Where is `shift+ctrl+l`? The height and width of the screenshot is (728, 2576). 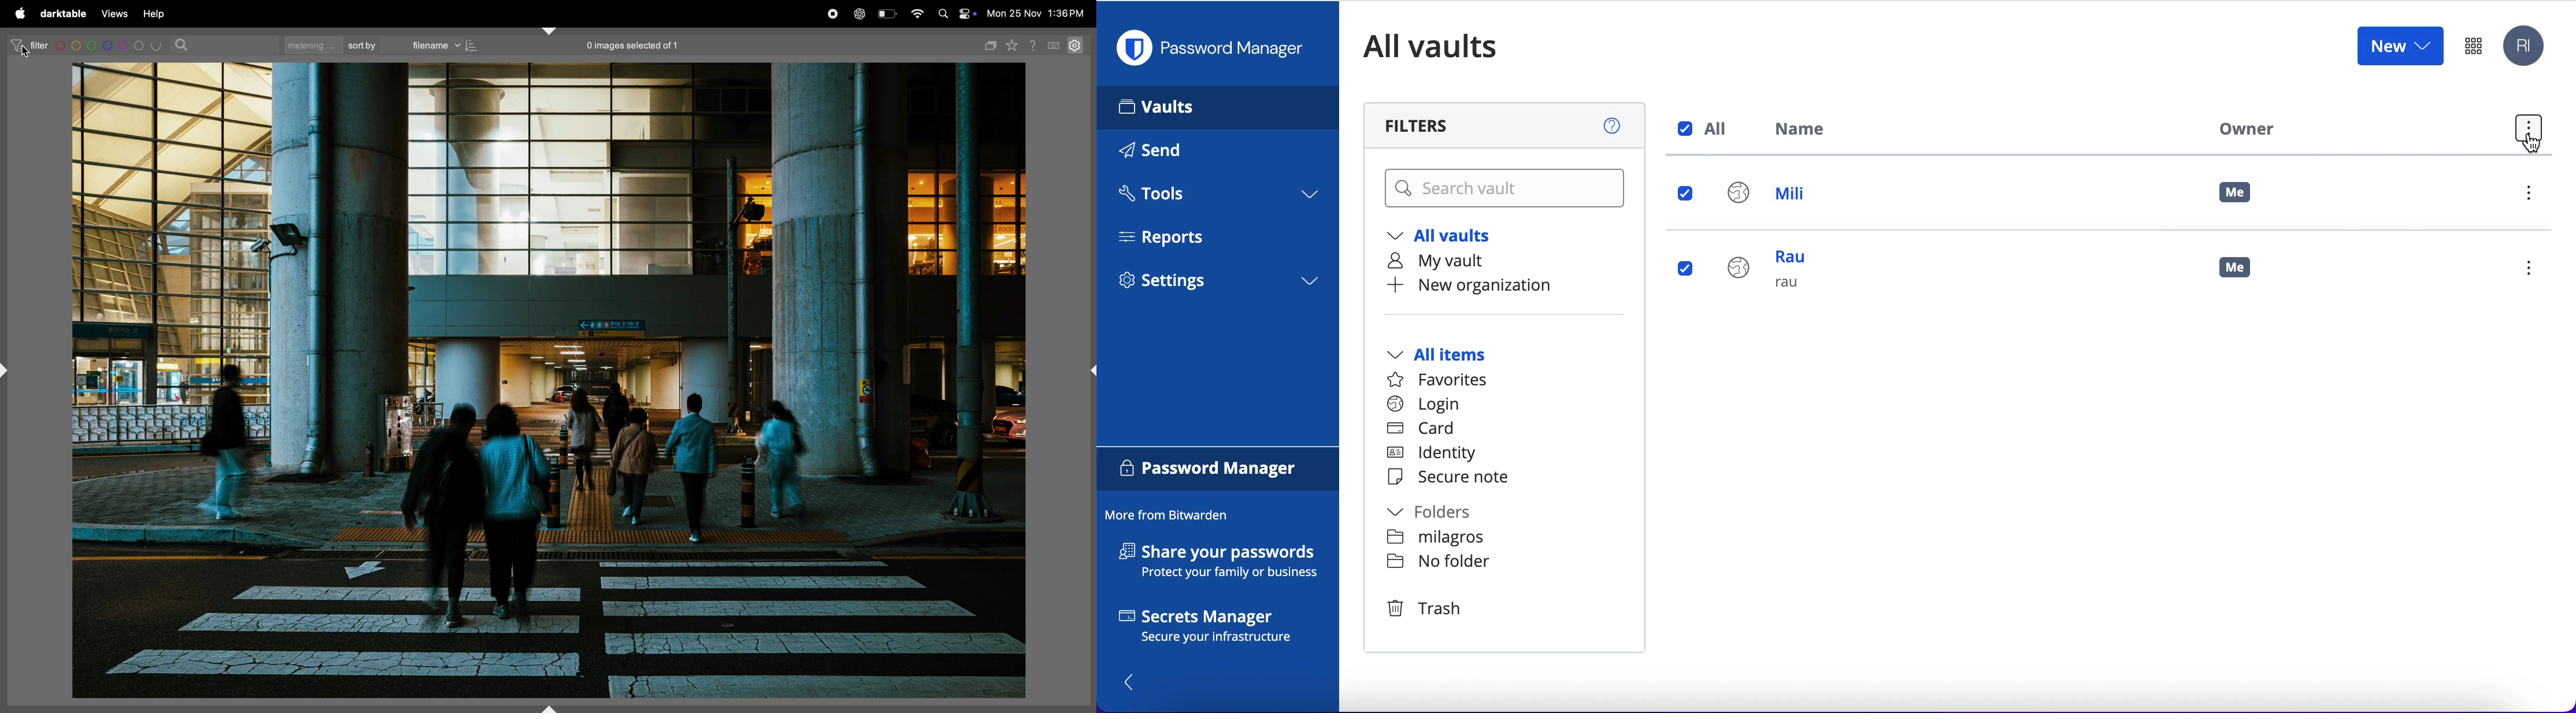 shift+ctrl+l is located at coordinates (7, 367).